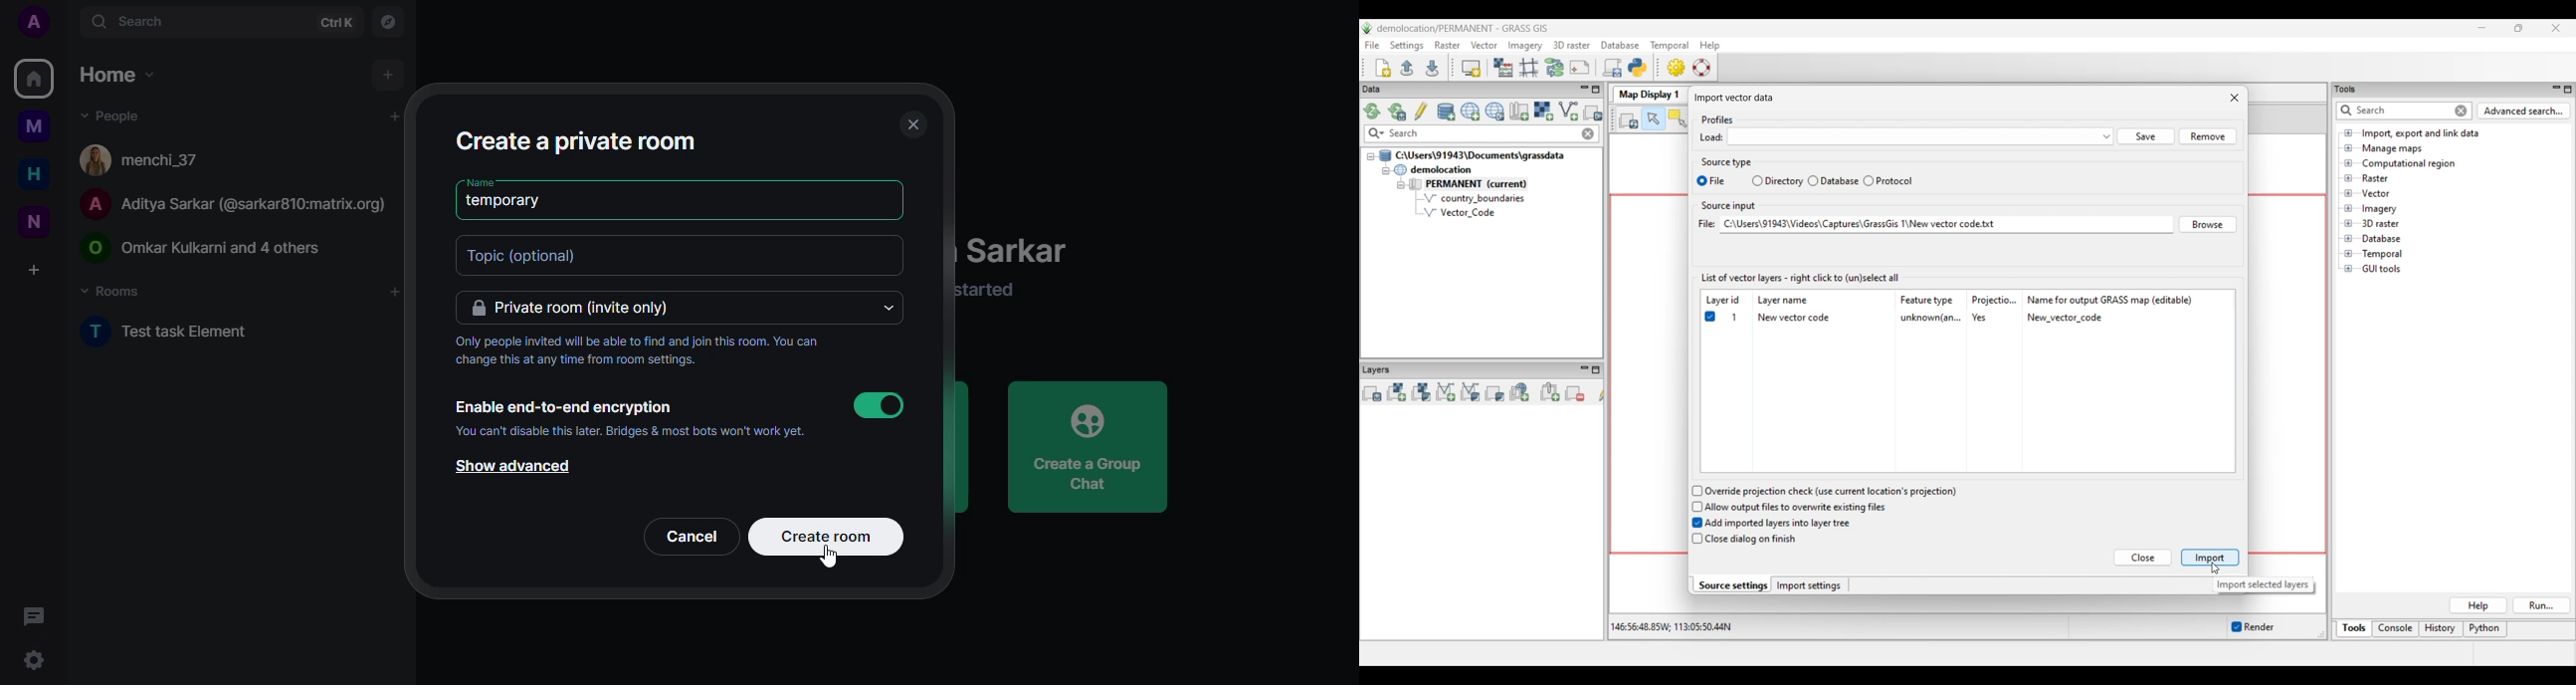 The height and width of the screenshot is (700, 2576). Describe the element at coordinates (480, 181) in the screenshot. I see `name` at that location.